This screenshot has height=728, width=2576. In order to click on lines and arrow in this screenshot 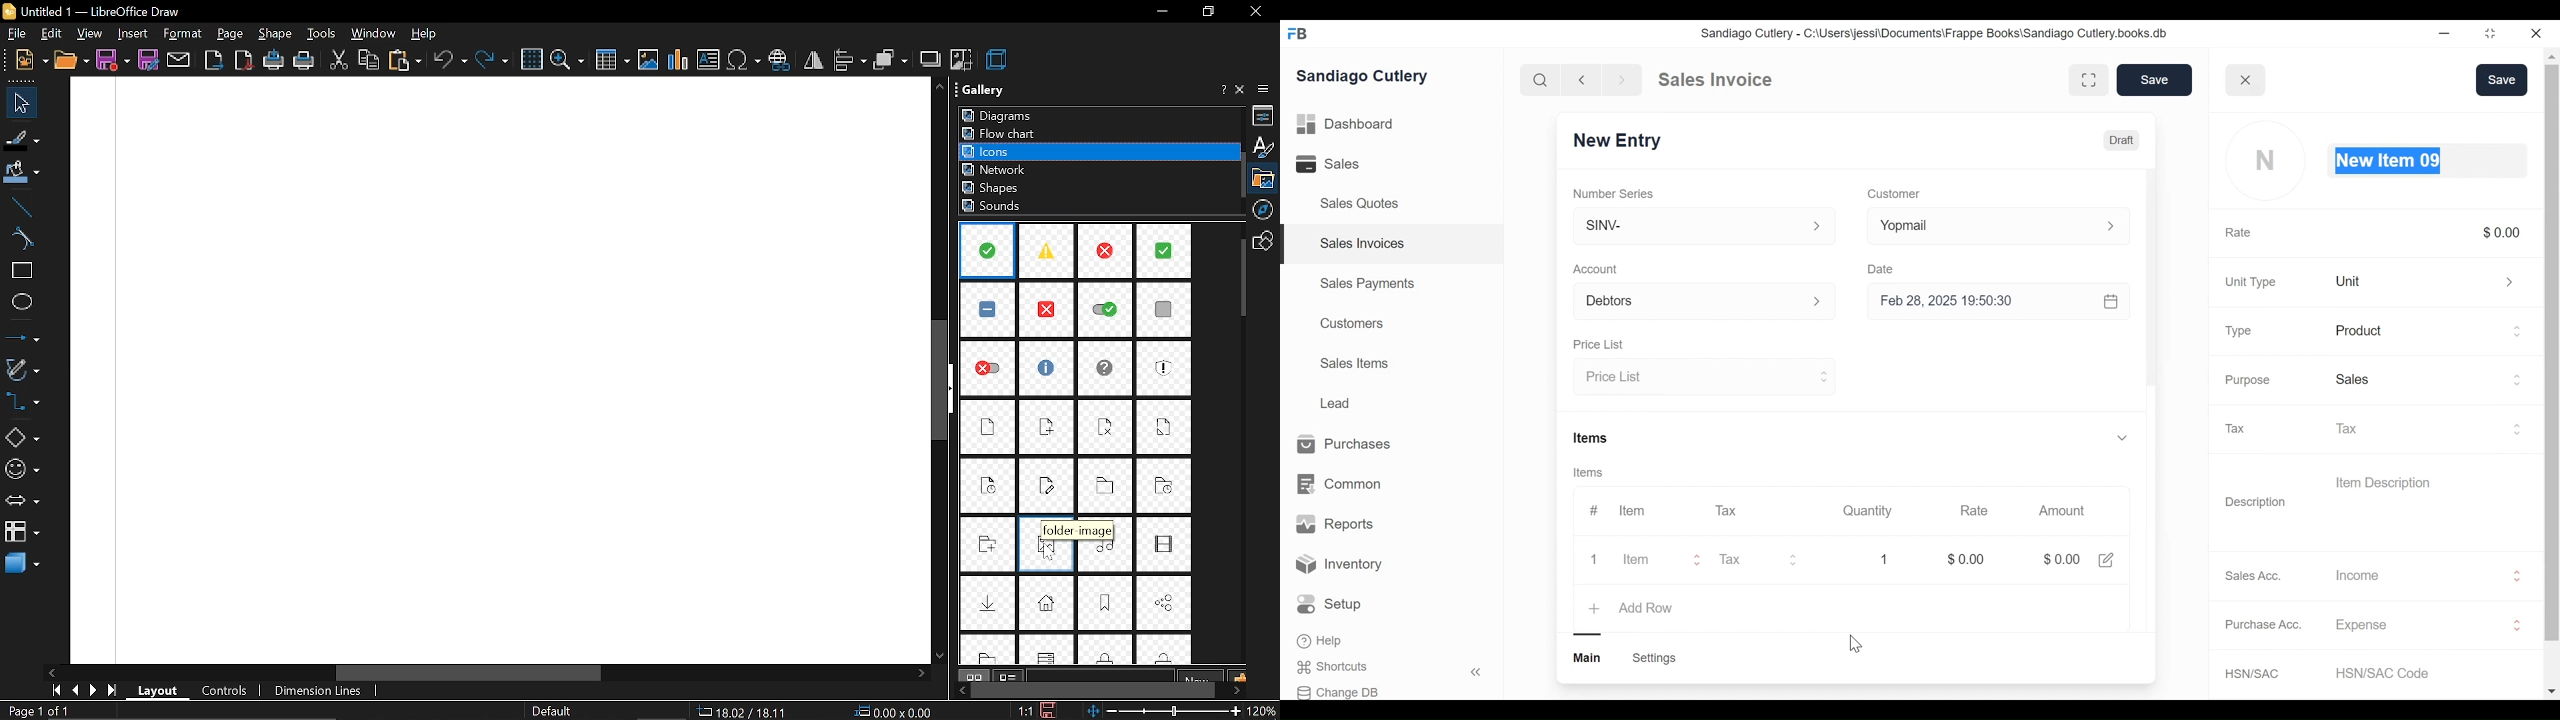, I will do `click(20, 339)`.